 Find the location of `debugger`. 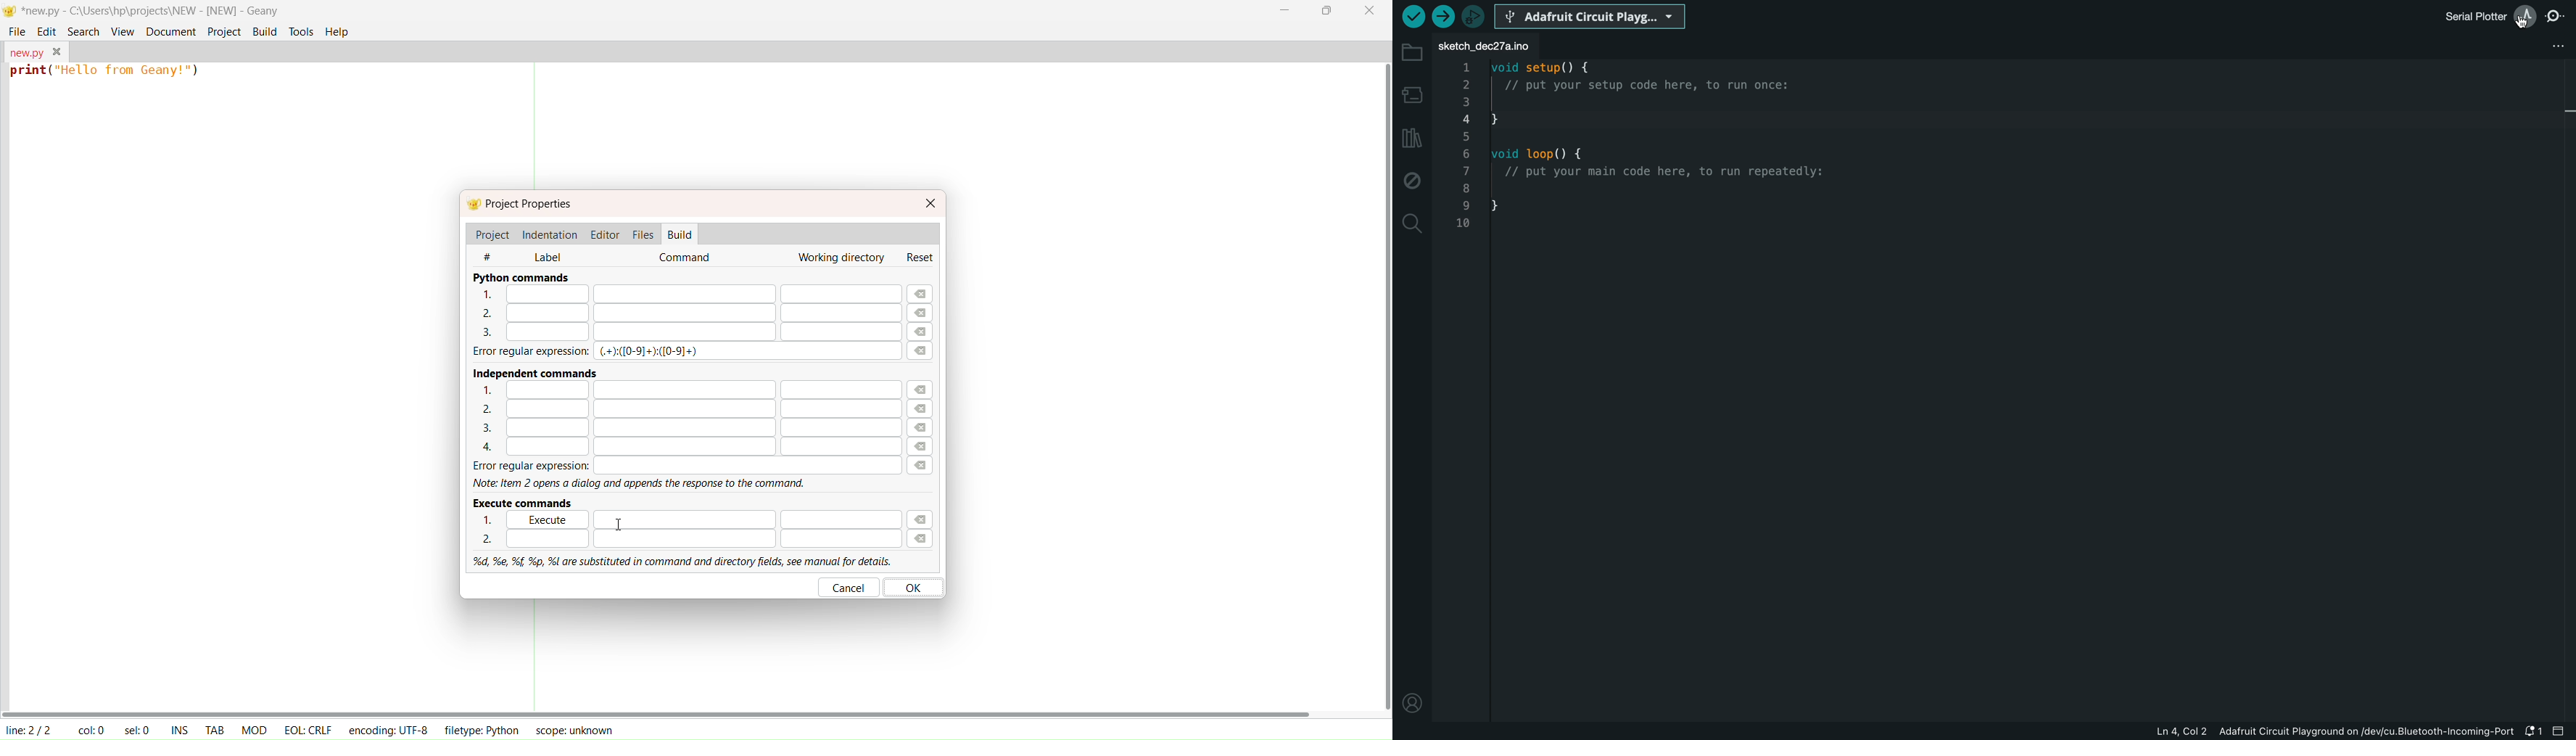

debugger is located at coordinates (1473, 16).